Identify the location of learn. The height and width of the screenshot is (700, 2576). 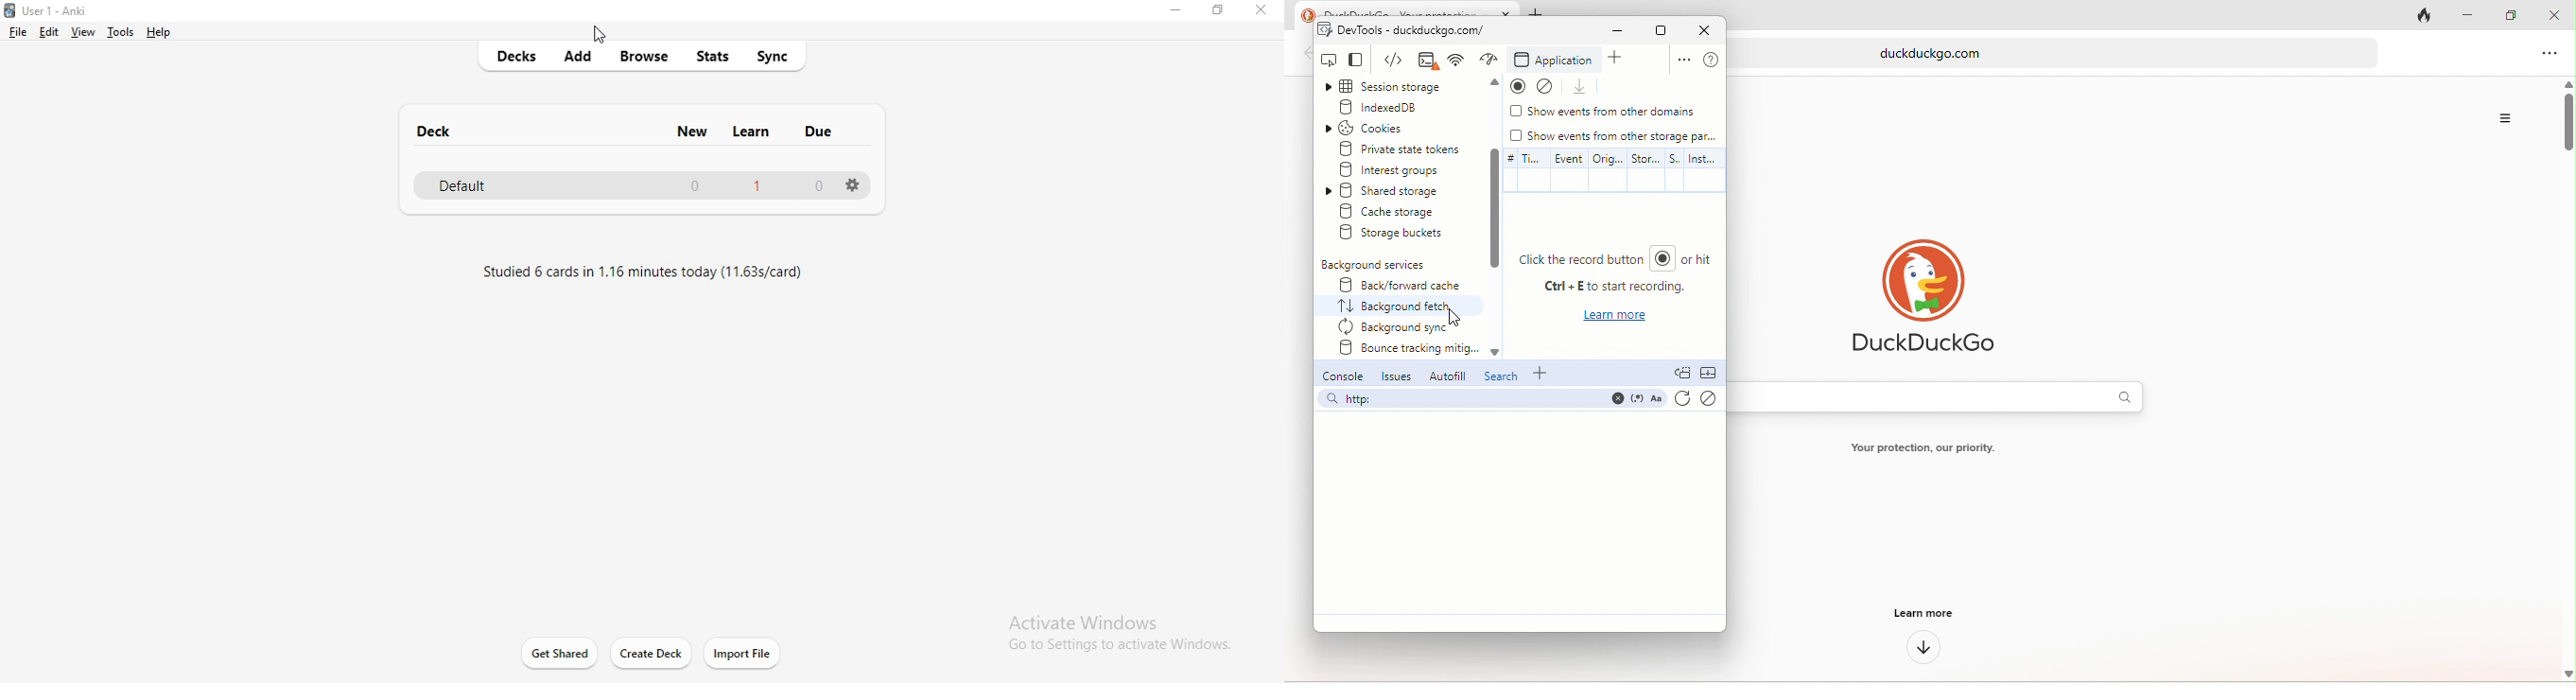
(757, 131).